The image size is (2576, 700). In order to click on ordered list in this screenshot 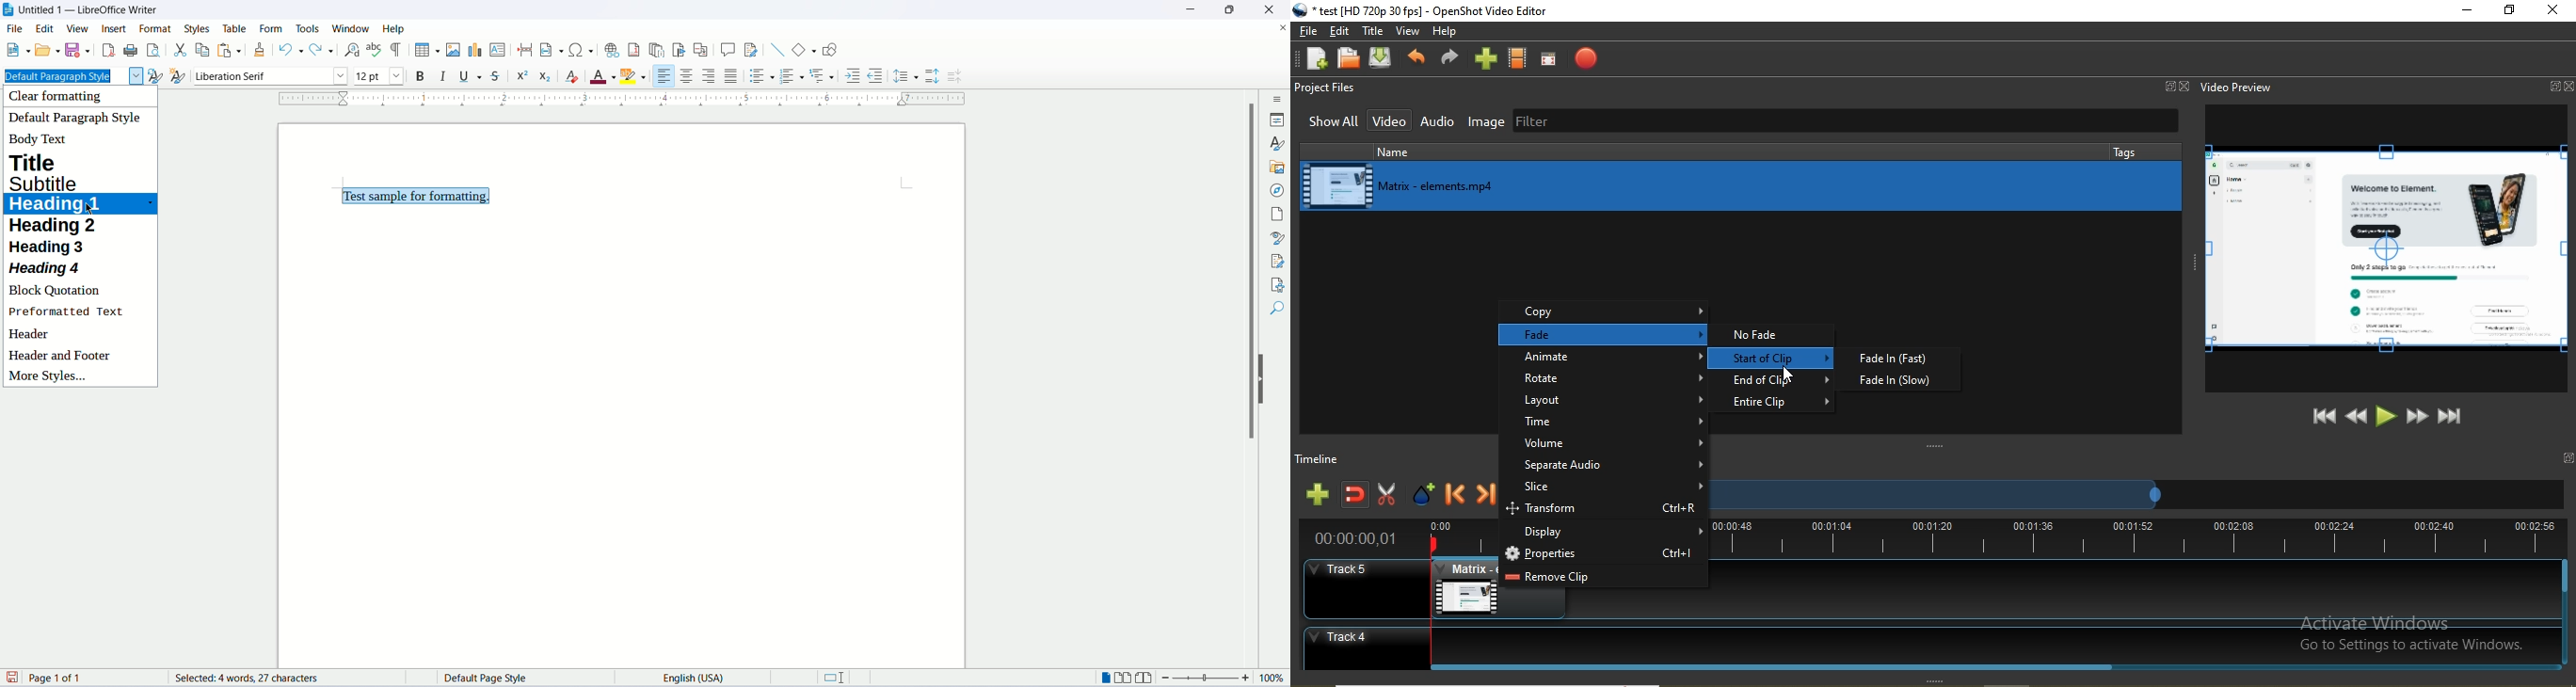, I will do `click(795, 75)`.